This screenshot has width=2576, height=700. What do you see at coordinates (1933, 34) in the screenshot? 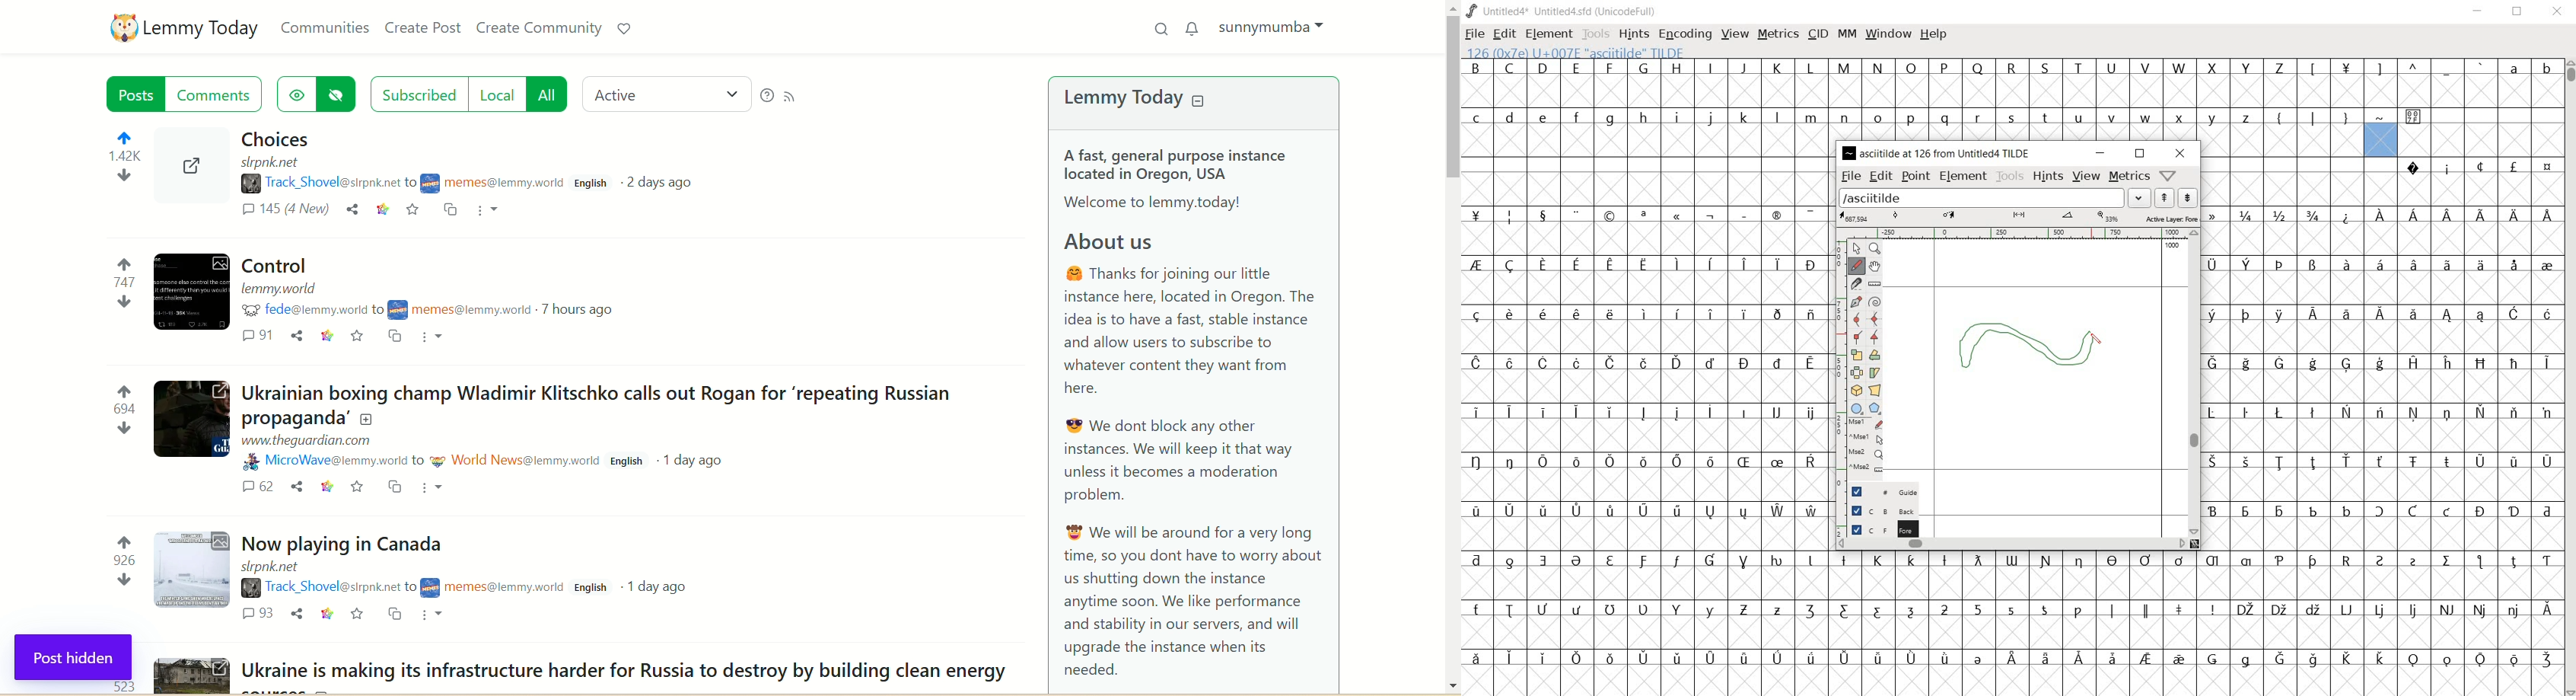
I see `HELP` at bounding box center [1933, 34].